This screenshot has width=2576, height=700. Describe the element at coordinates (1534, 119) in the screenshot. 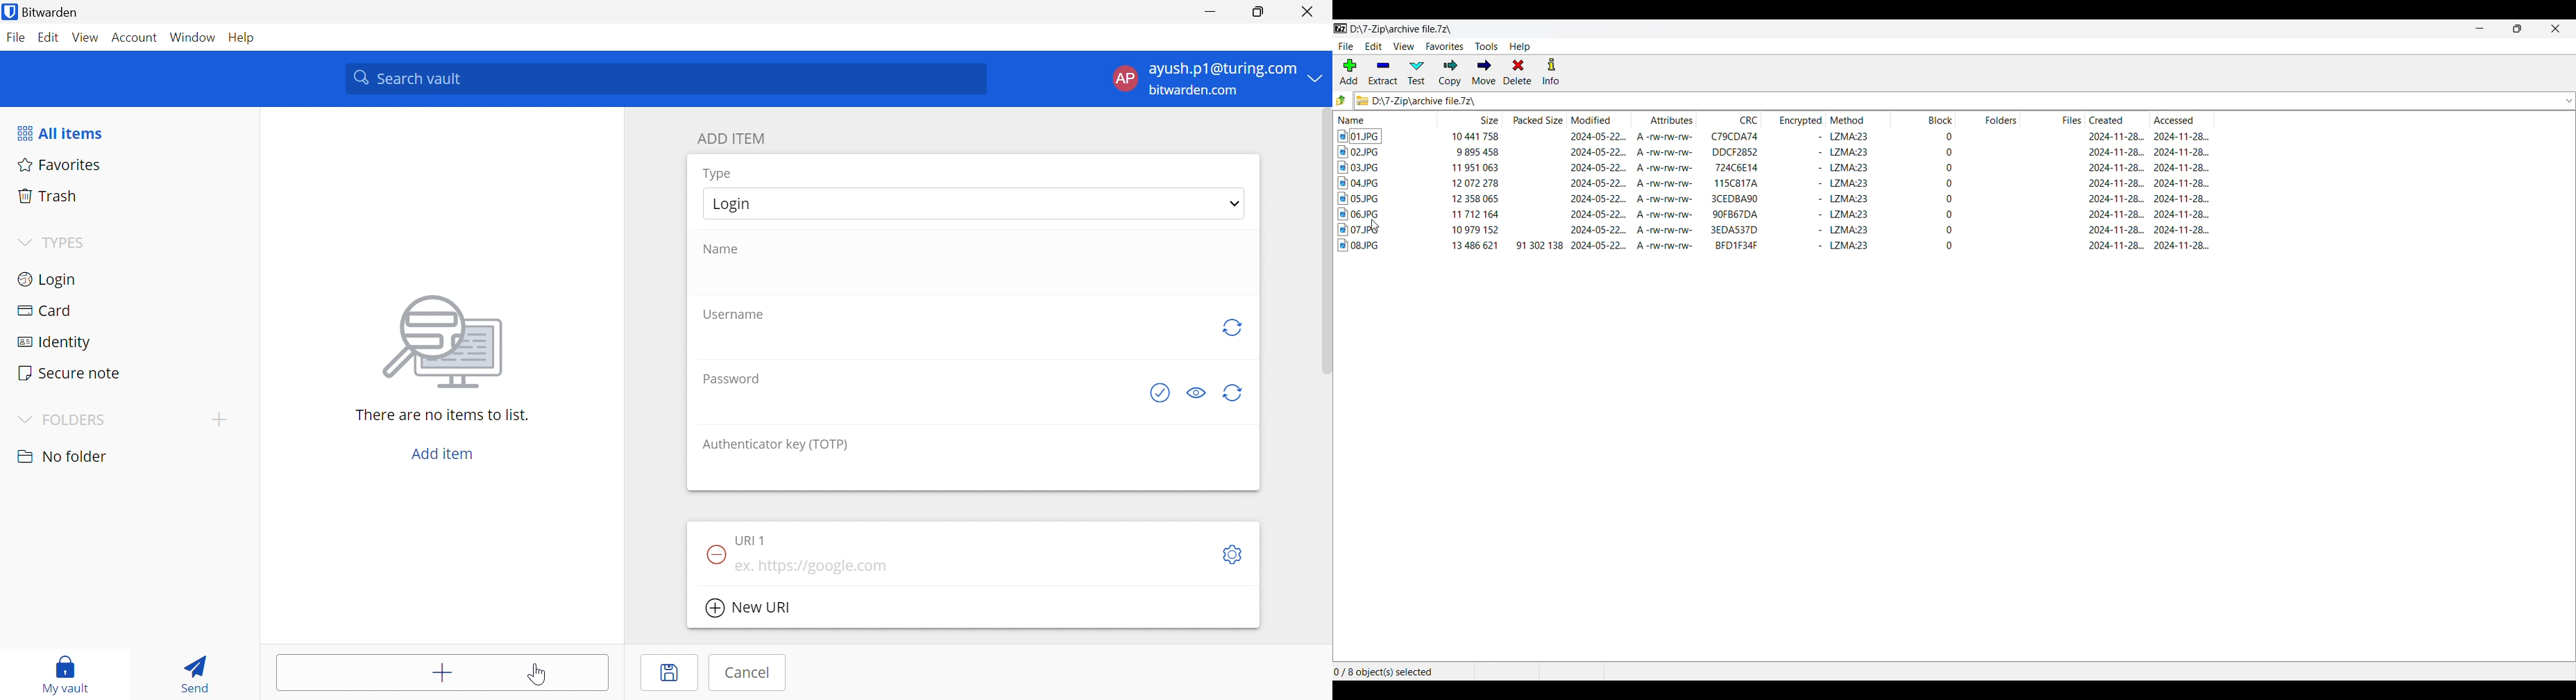

I see `Packed size column` at that location.